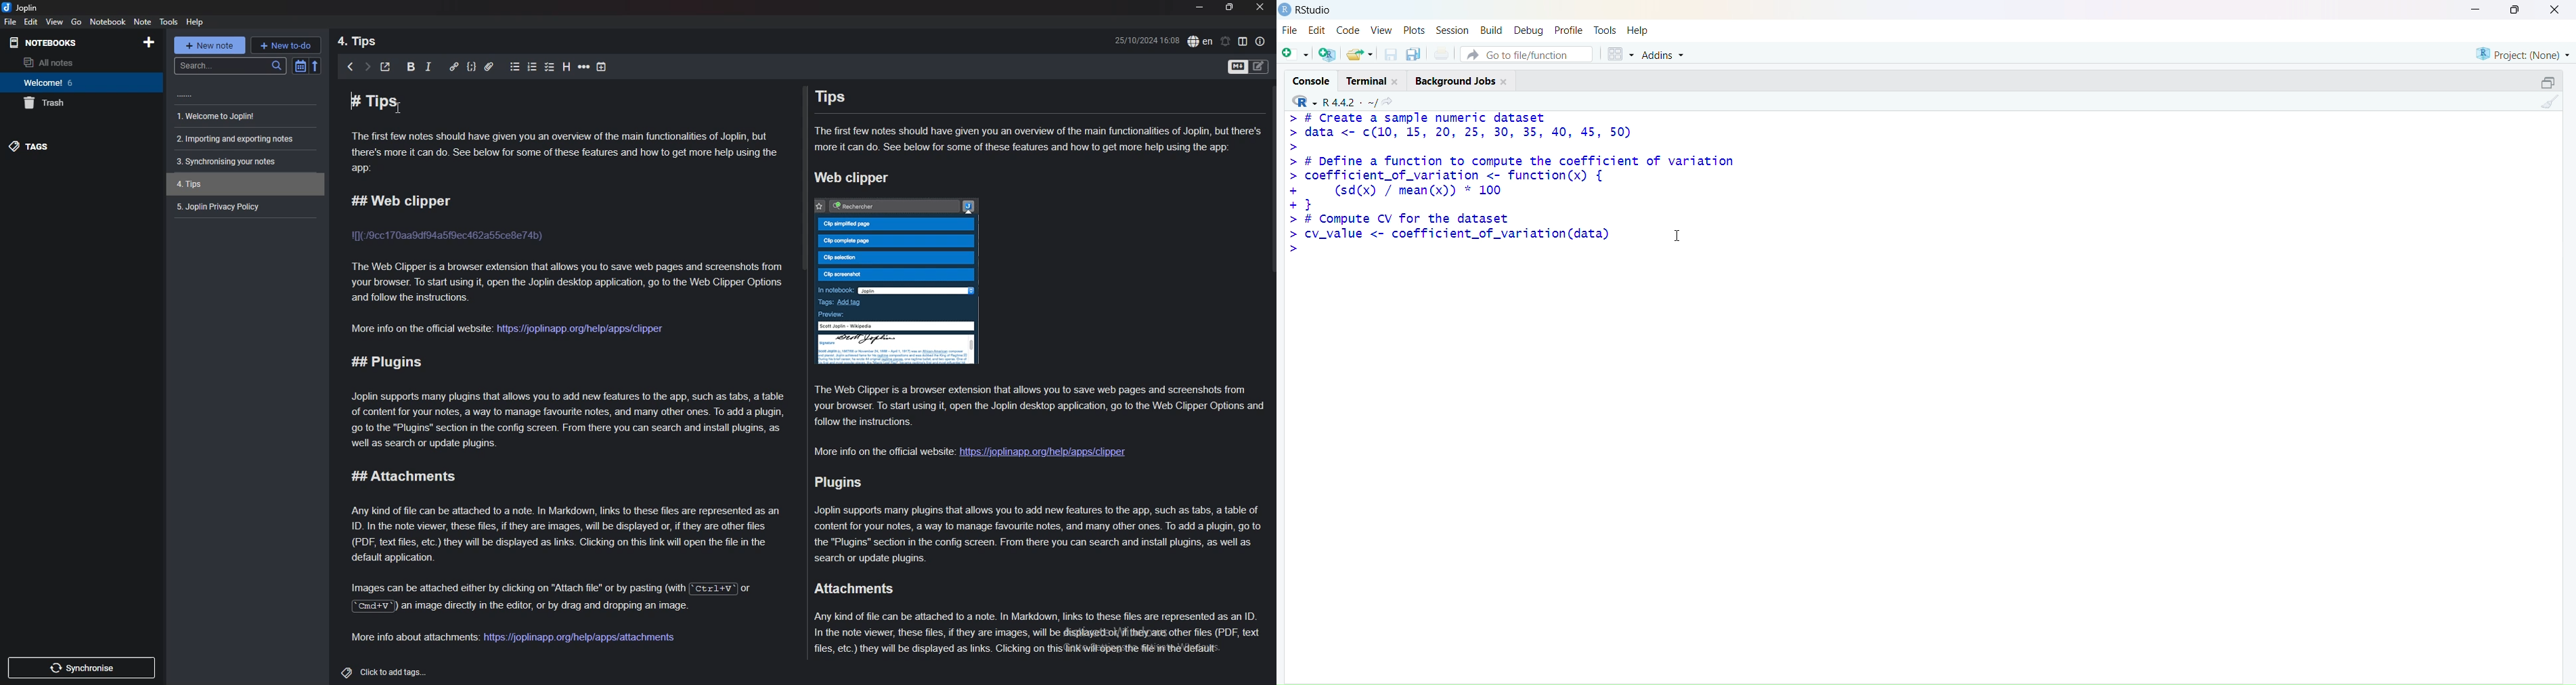  What do you see at coordinates (1607, 29) in the screenshot?
I see `tools` at bounding box center [1607, 29].